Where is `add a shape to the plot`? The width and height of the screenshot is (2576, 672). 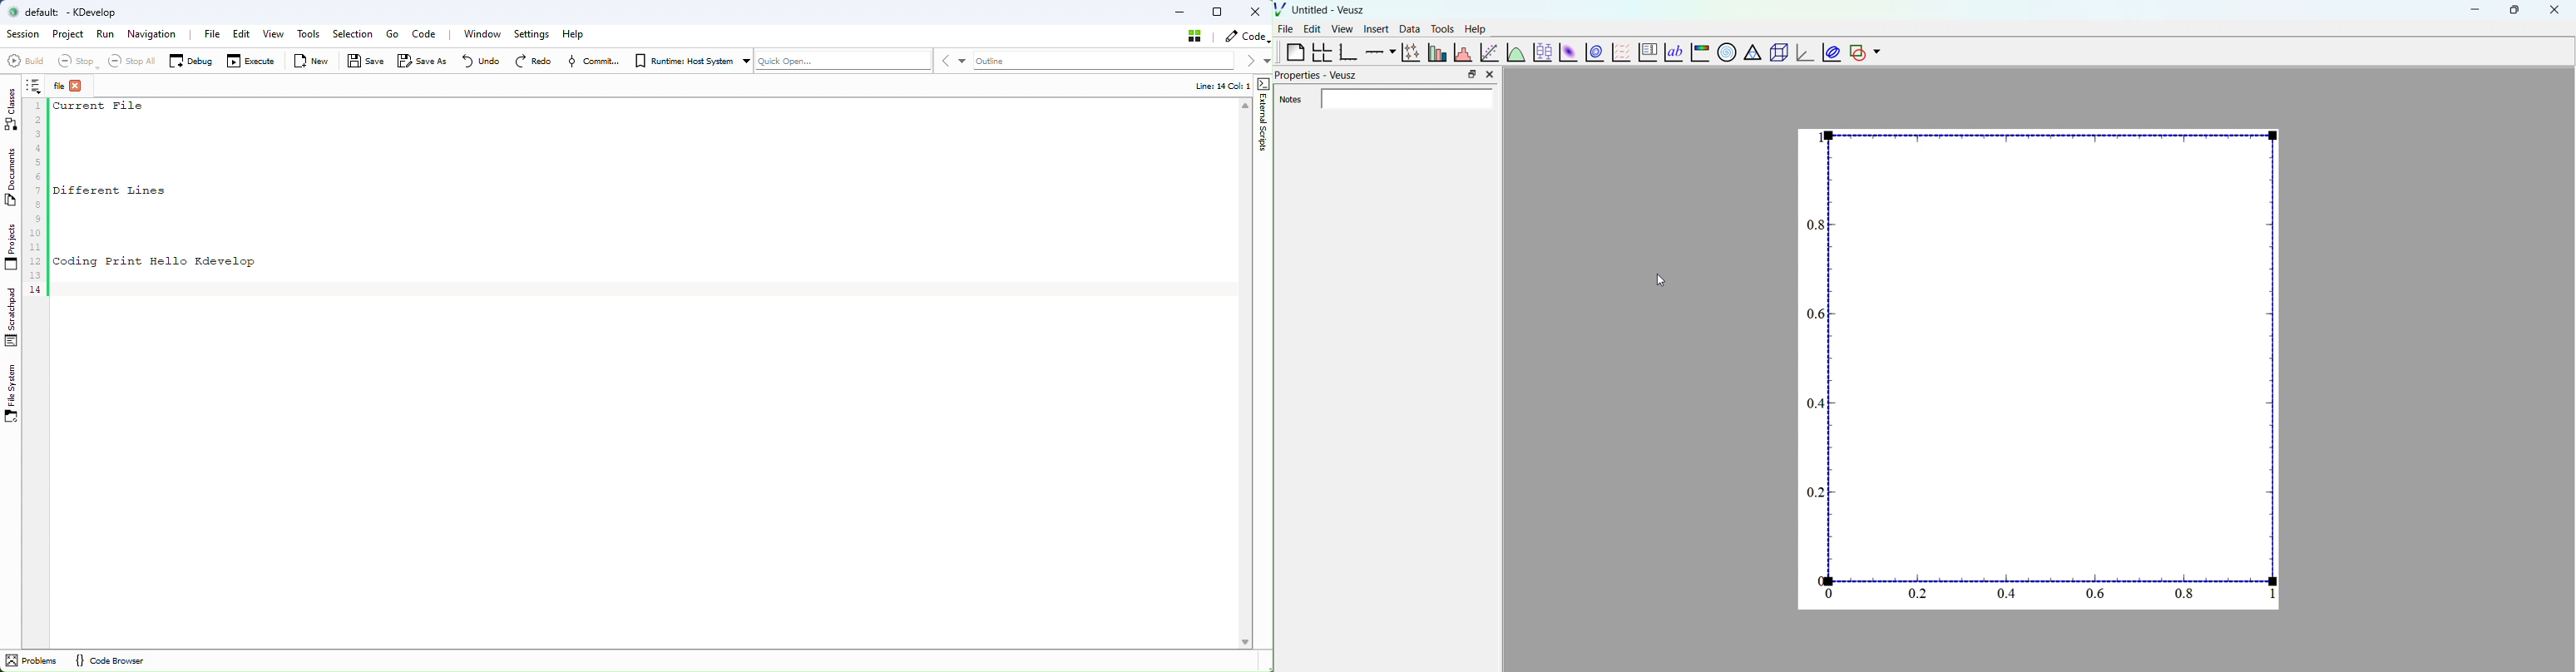
add a shape to the plot is located at coordinates (1856, 52).